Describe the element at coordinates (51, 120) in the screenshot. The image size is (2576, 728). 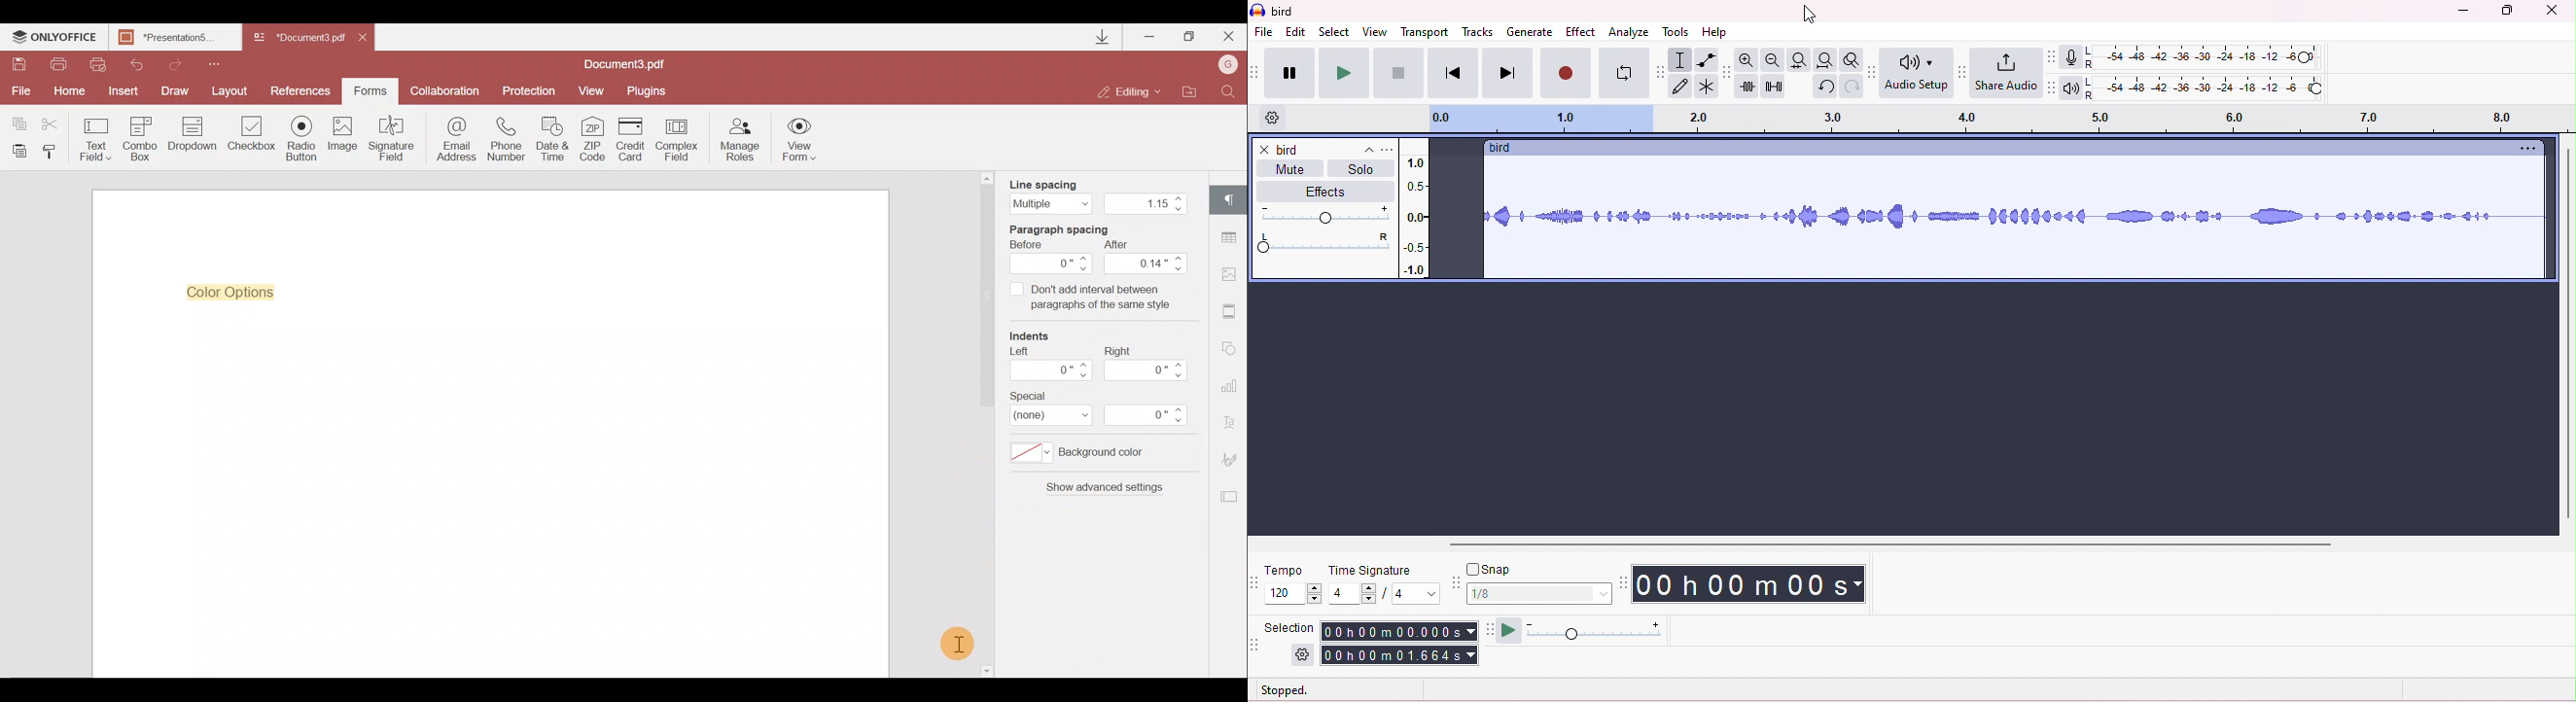
I see `Cut` at that location.